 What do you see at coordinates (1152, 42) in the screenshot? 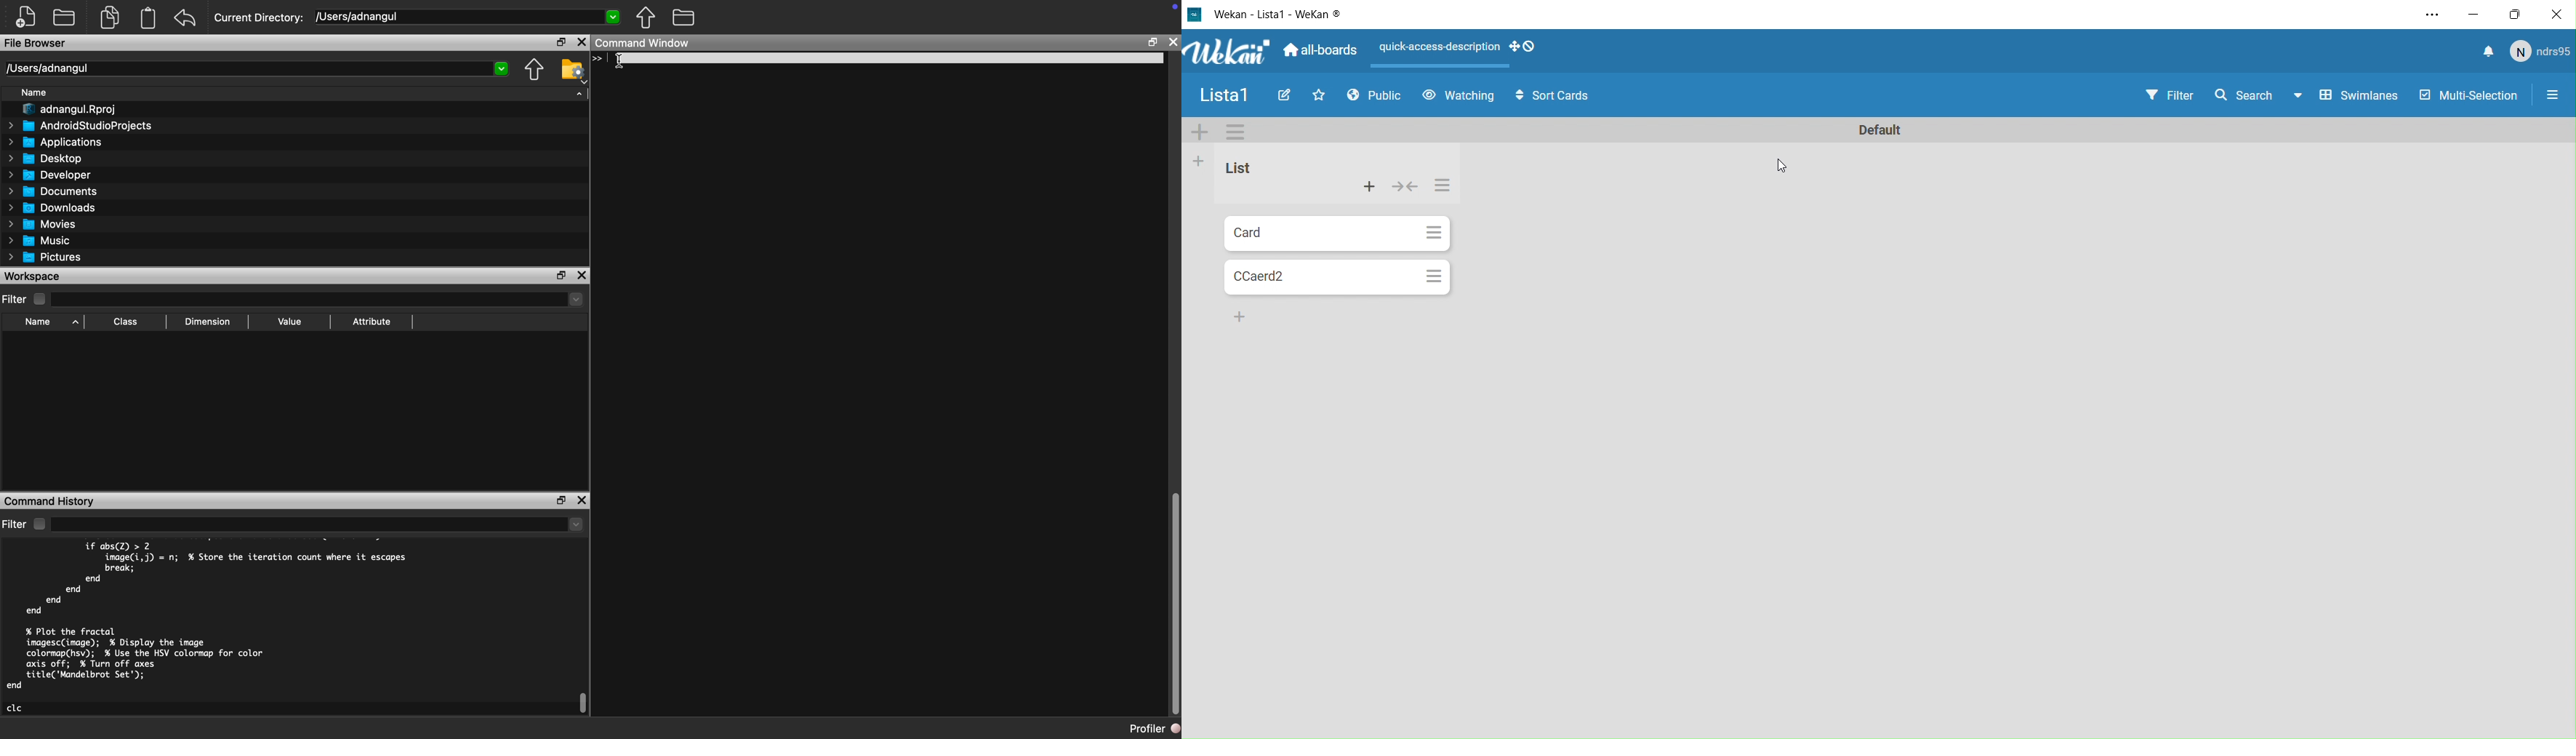
I see `Restore Down` at bounding box center [1152, 42].